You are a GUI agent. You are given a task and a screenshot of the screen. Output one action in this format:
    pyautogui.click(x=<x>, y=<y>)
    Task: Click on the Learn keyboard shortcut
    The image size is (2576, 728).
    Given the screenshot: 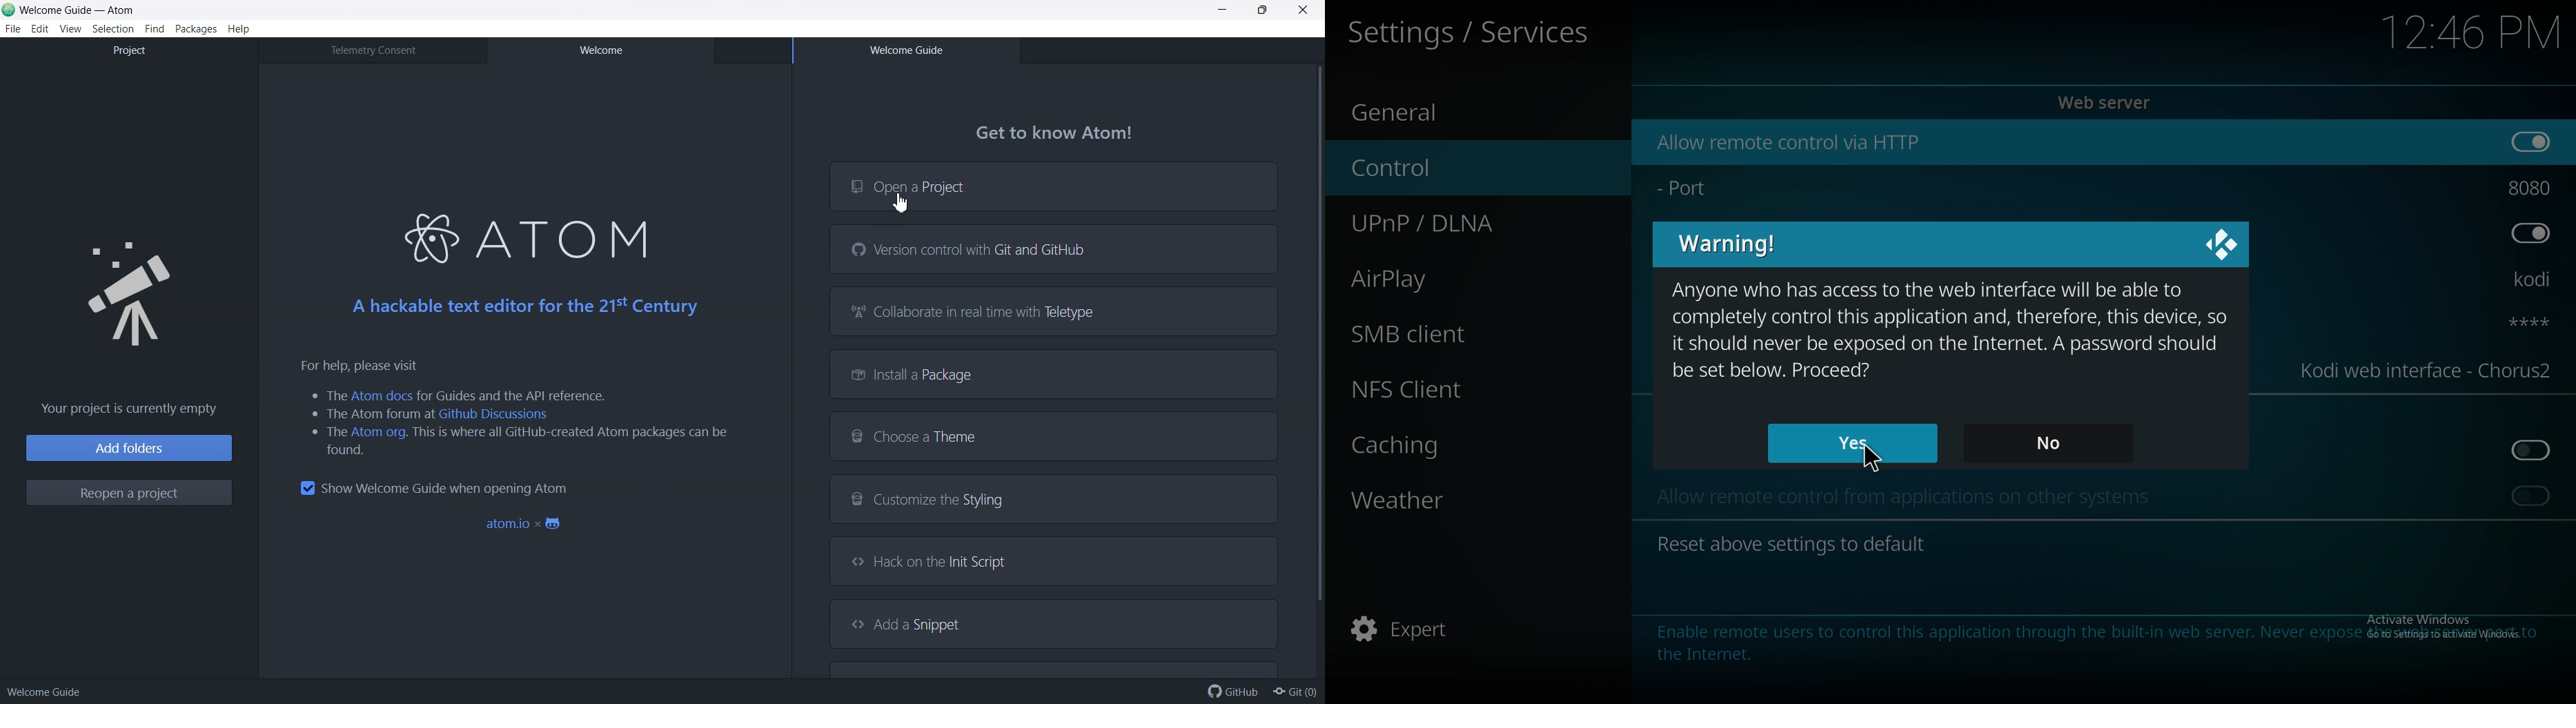 What is the action you would take?
    pyautogui.click(x=1055, y=667)
    